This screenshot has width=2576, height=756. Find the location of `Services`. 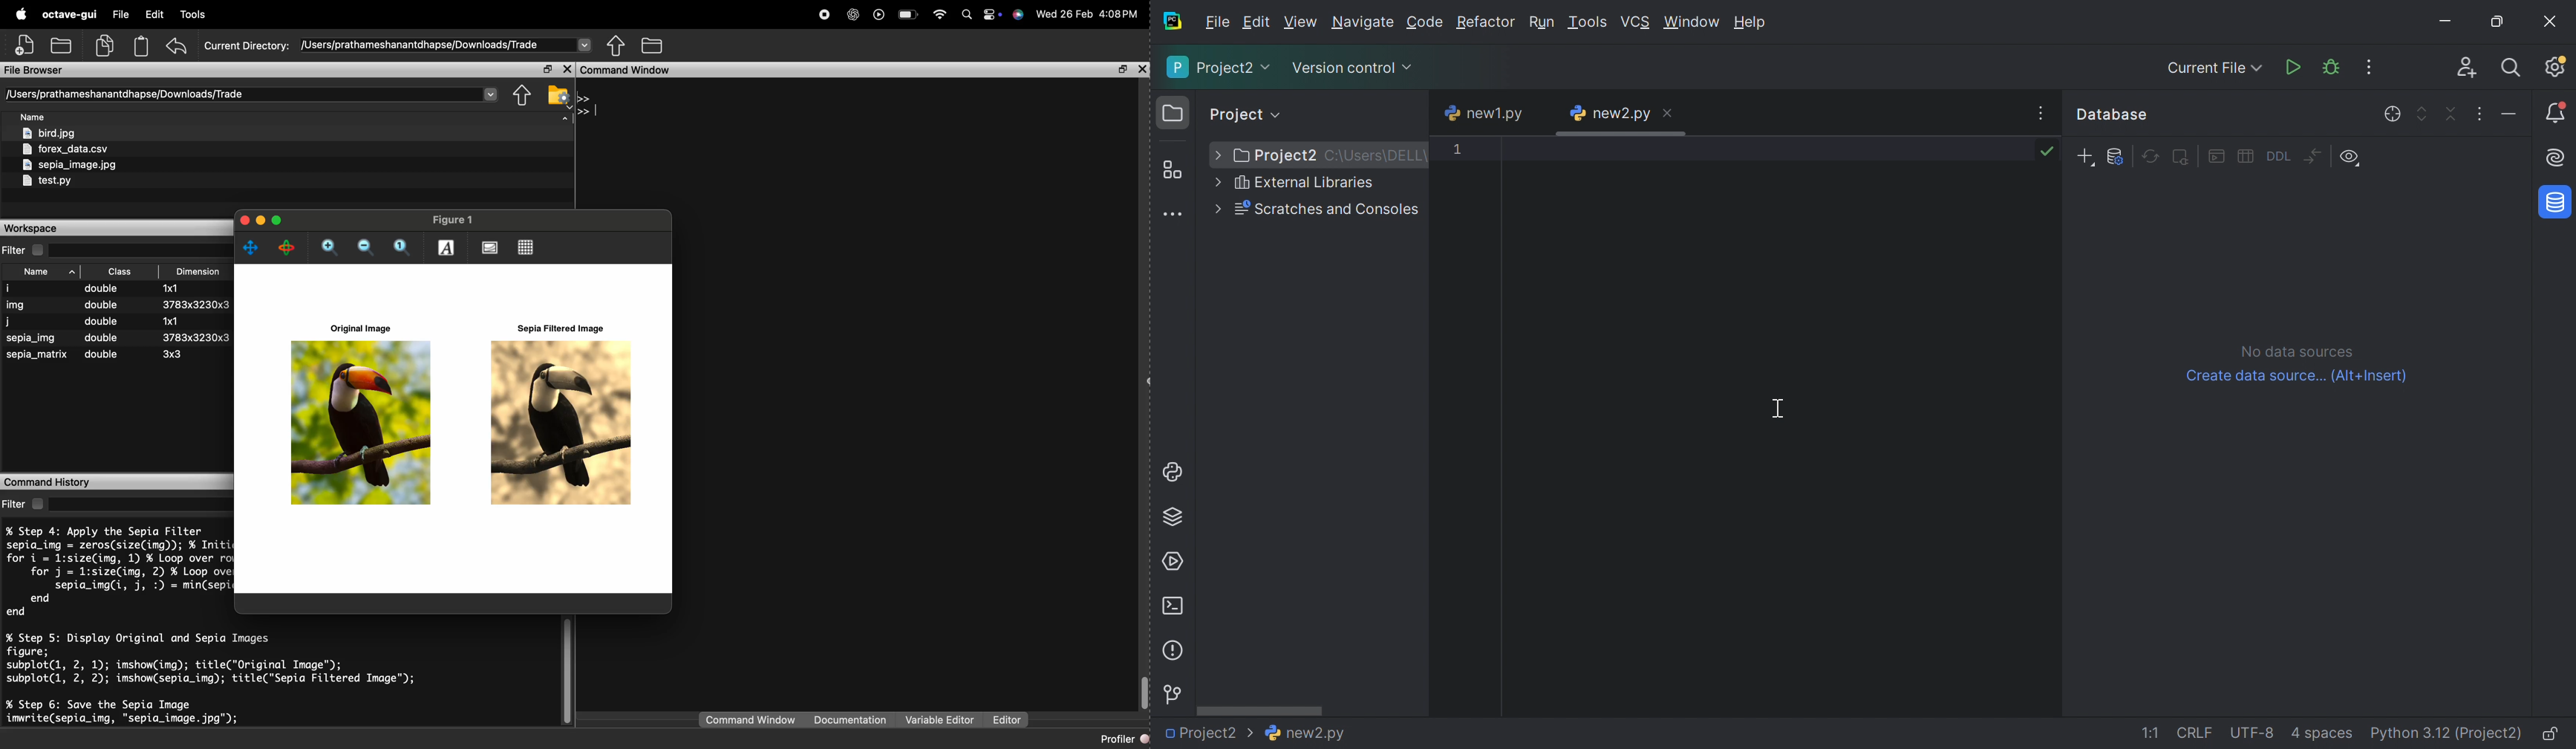

Services is located at coordinates (1173, 561).